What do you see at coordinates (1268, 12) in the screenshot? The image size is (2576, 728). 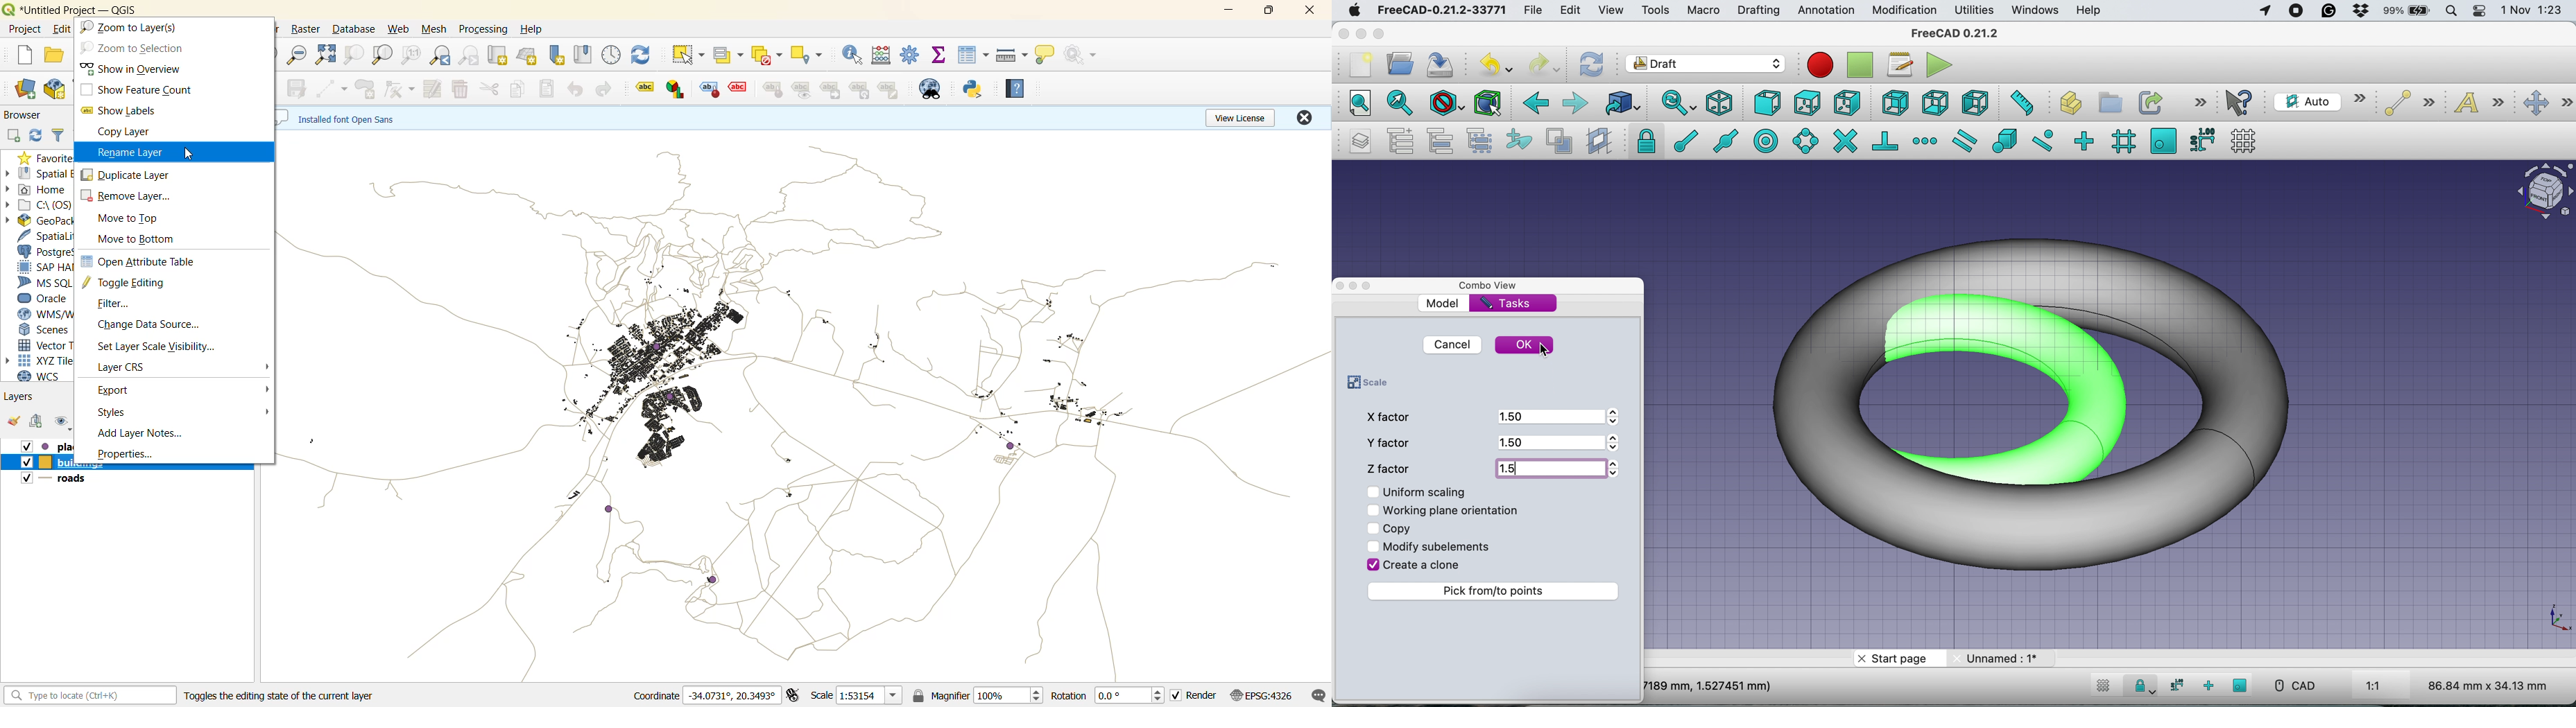 I see `maximize` at bounding box center [1268, 12].